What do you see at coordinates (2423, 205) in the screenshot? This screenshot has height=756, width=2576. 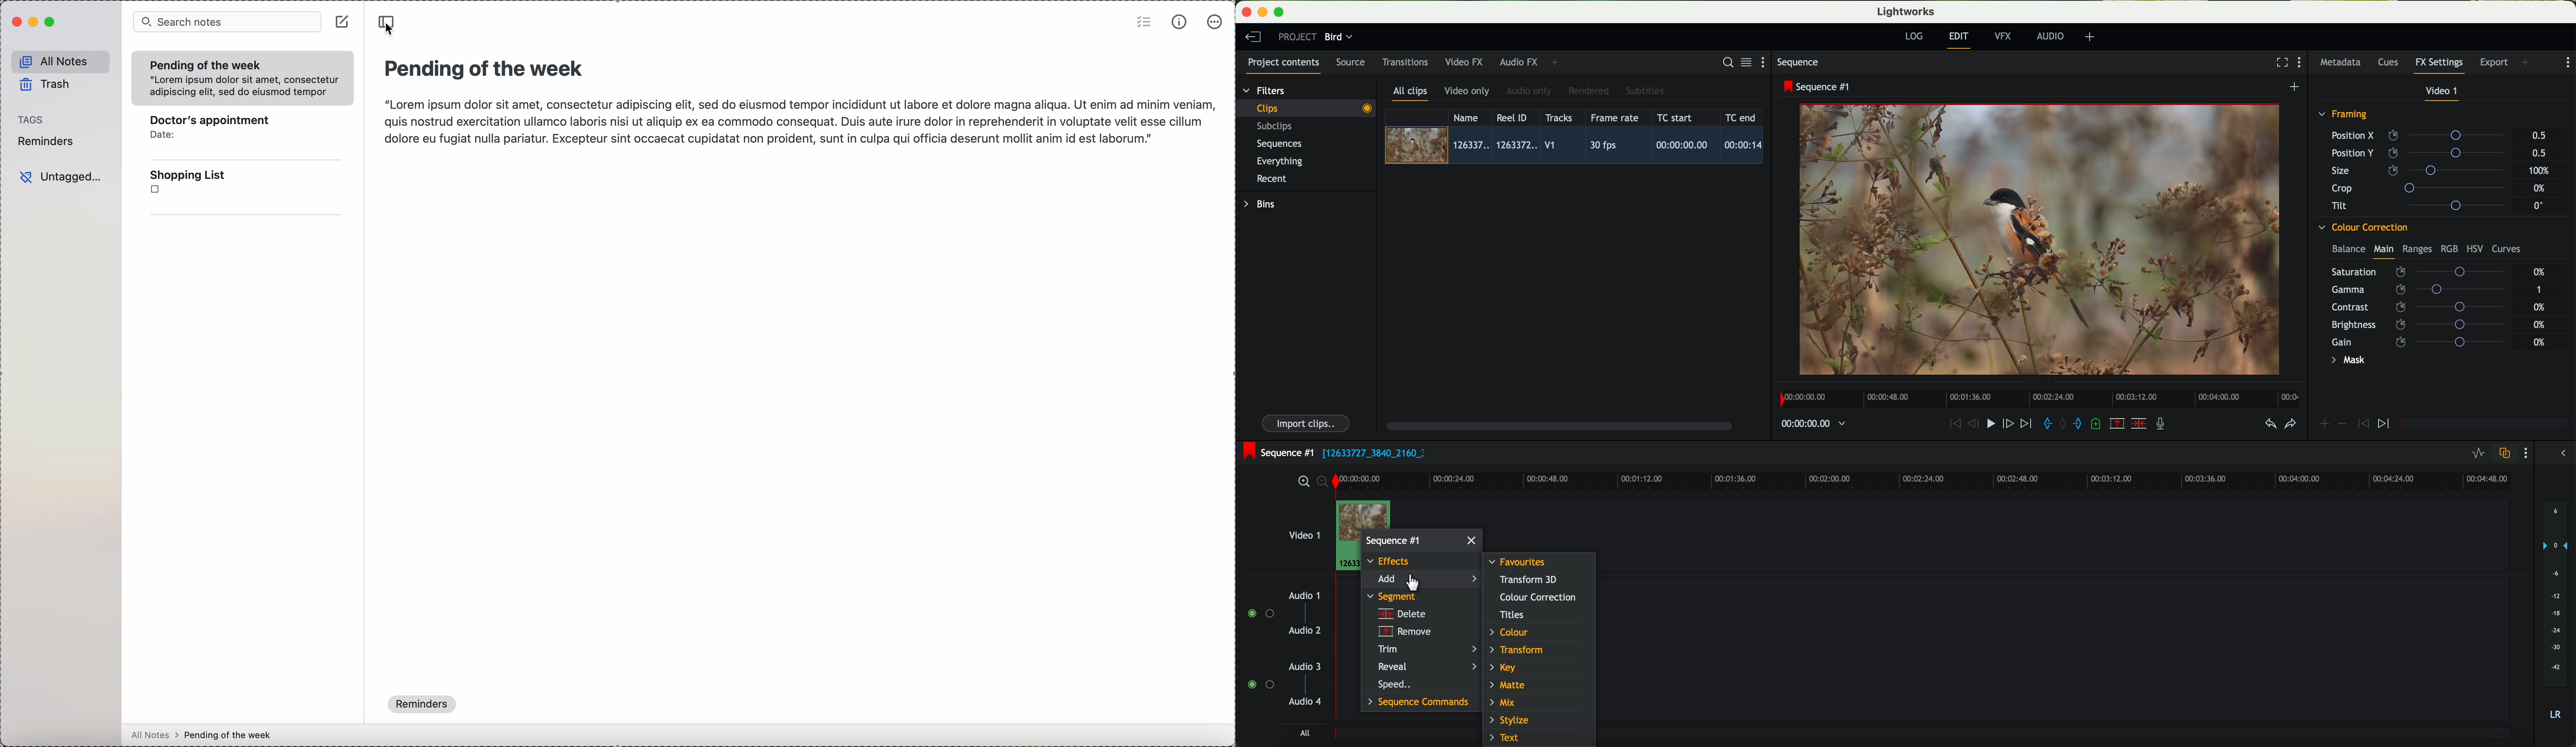 I see `tilt` at bounding box center [2423, 205].